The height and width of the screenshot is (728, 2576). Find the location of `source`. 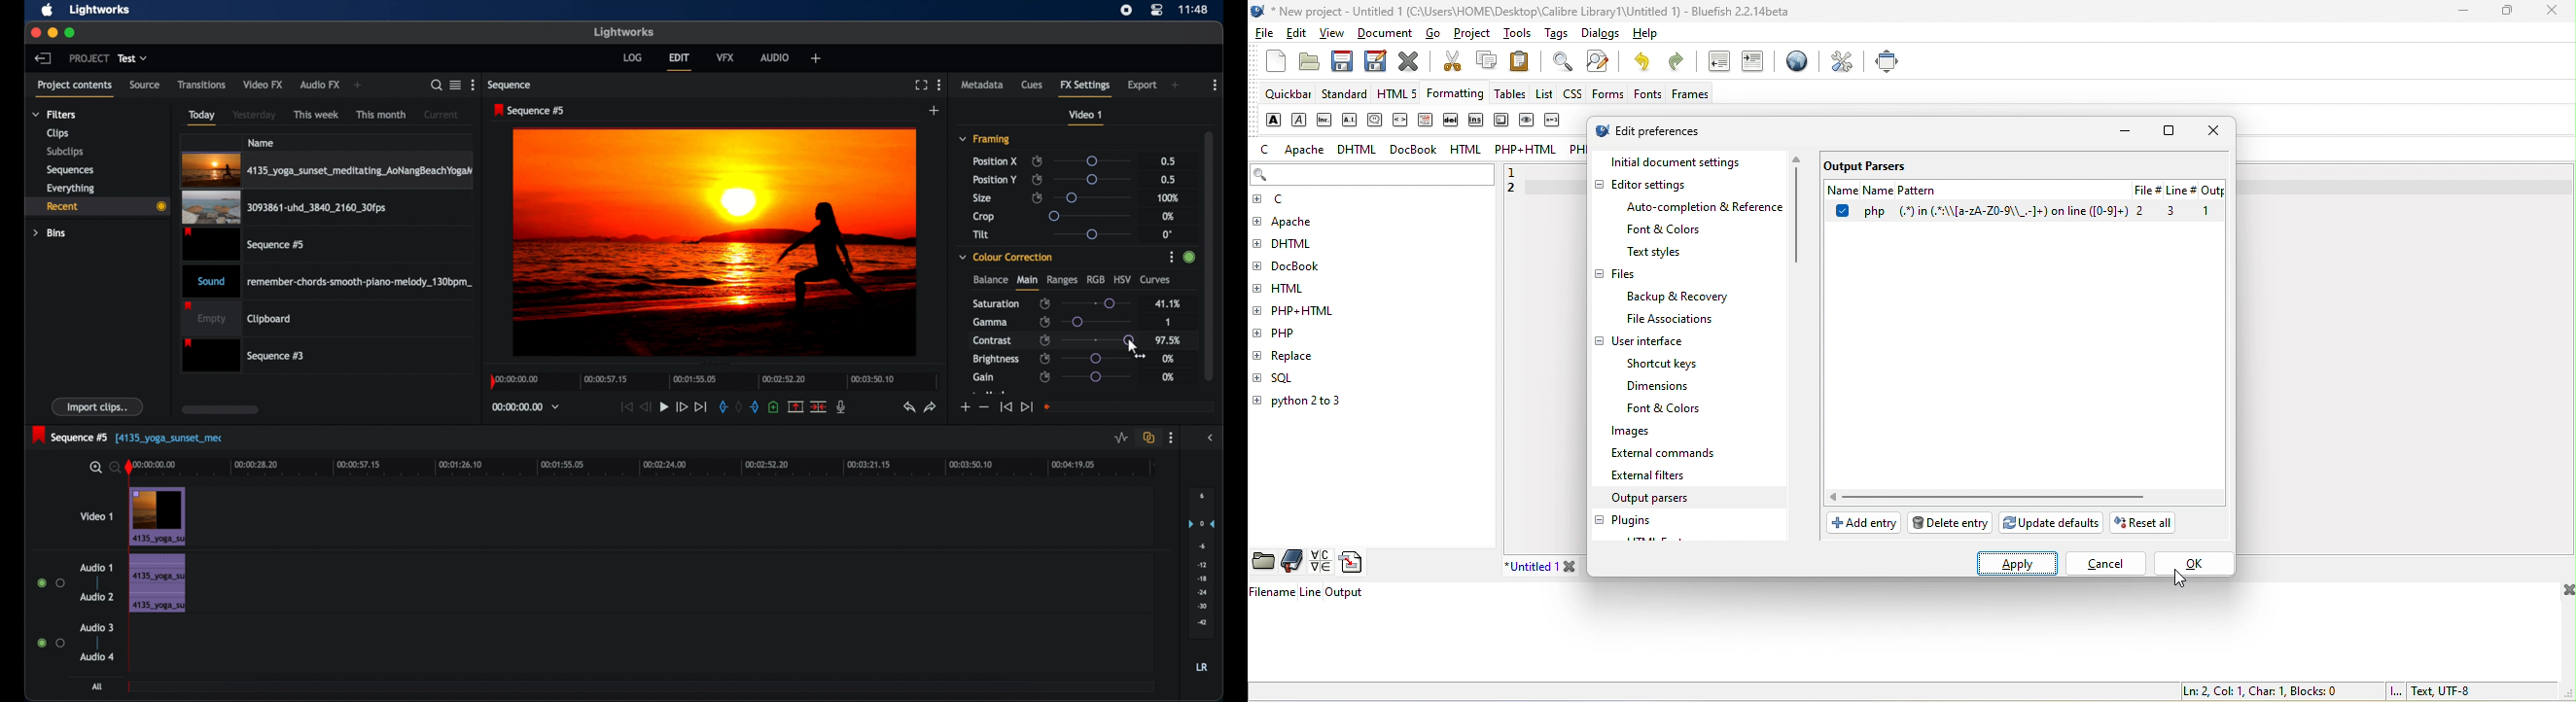

source is located at coordinates (145, 85).